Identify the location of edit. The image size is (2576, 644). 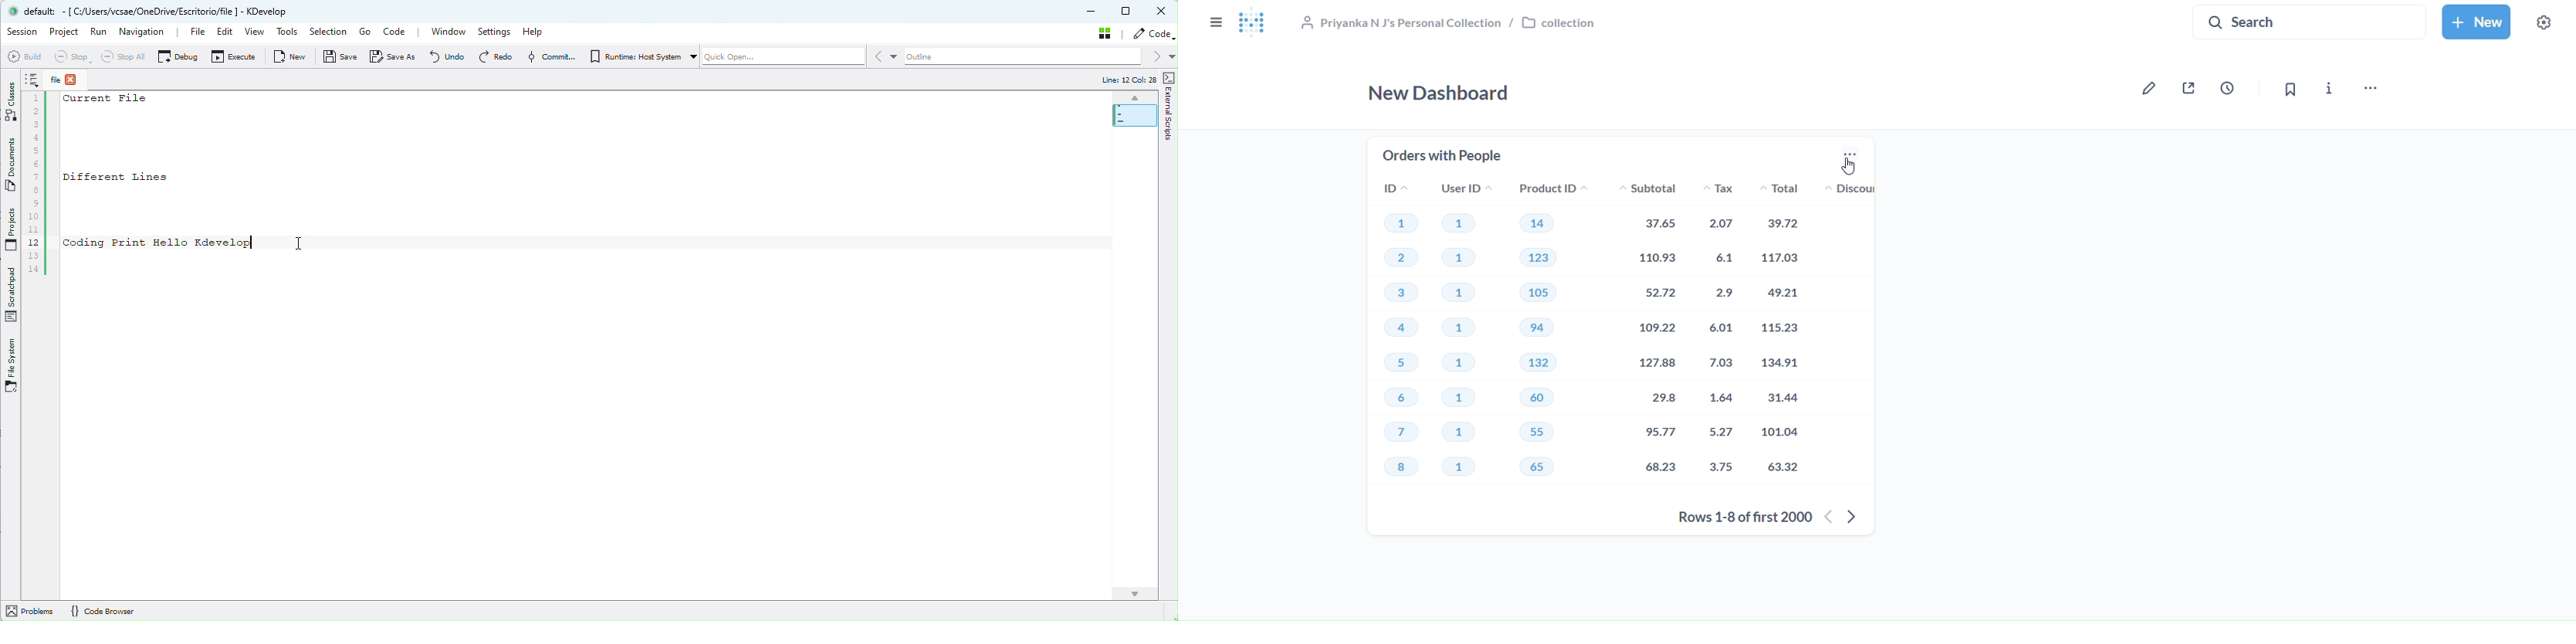
(2146, 89).